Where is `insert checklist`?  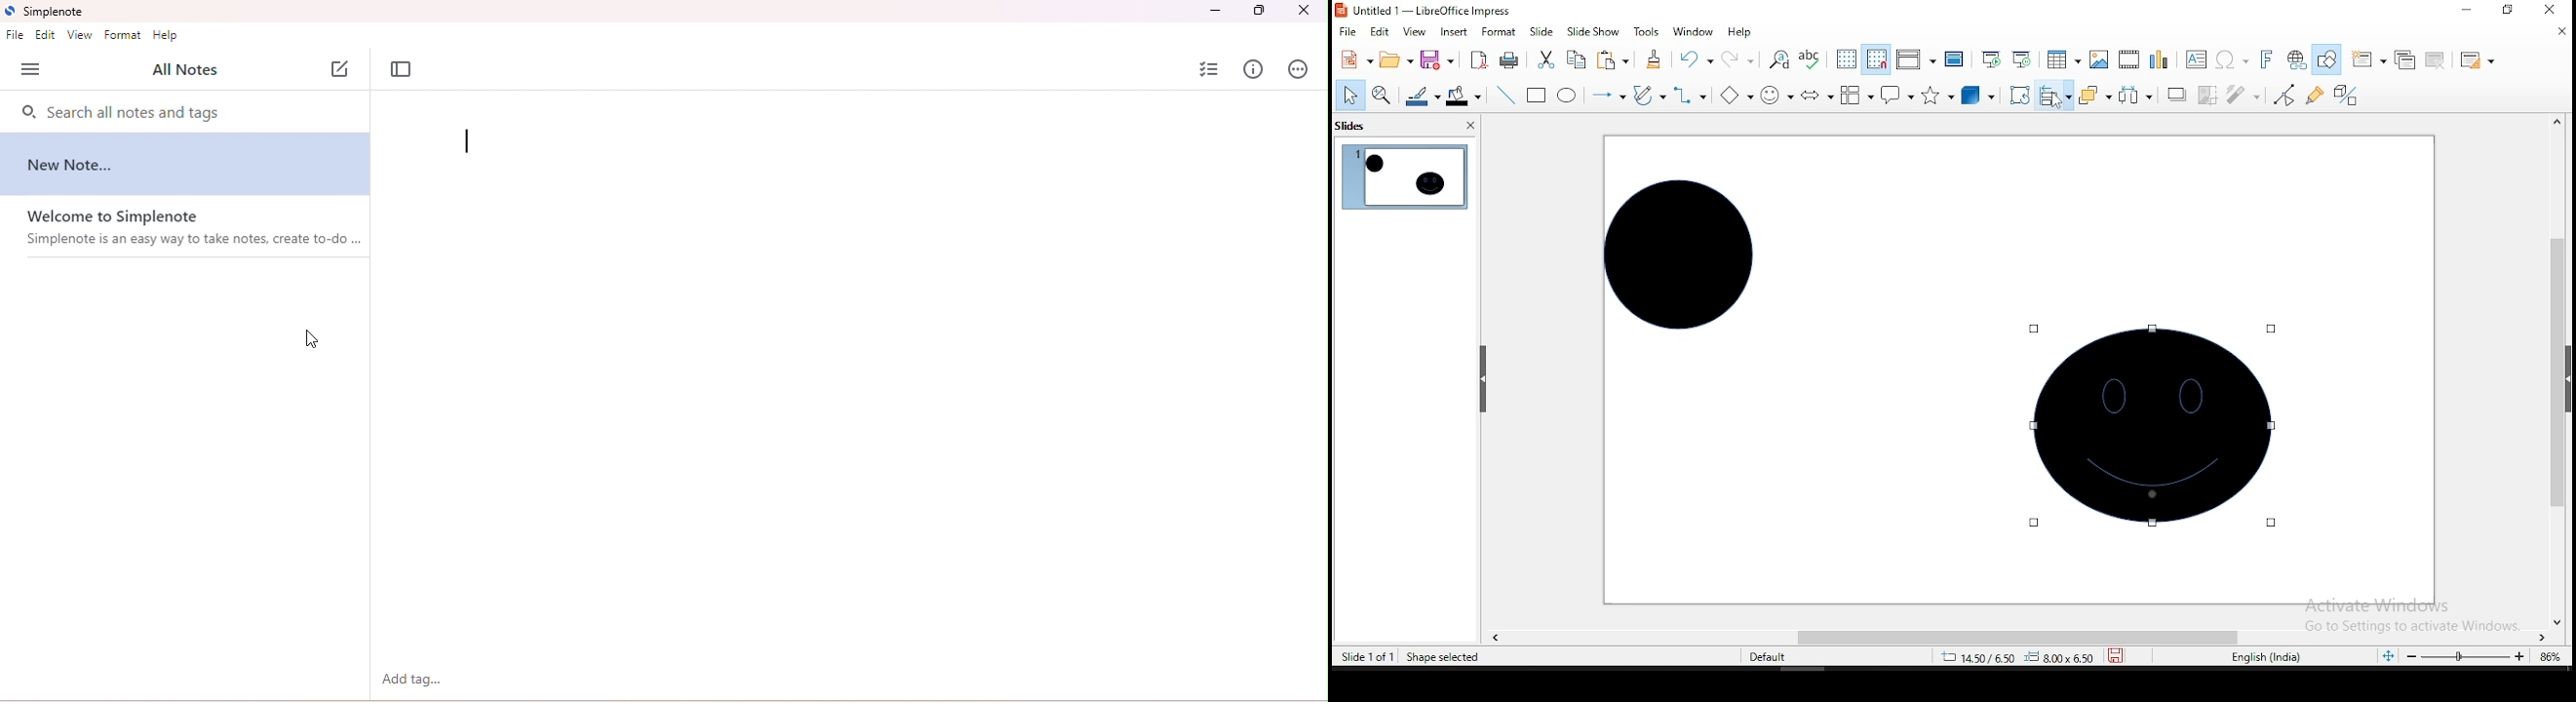 insert checklist is located at coordinates (1211, 69).